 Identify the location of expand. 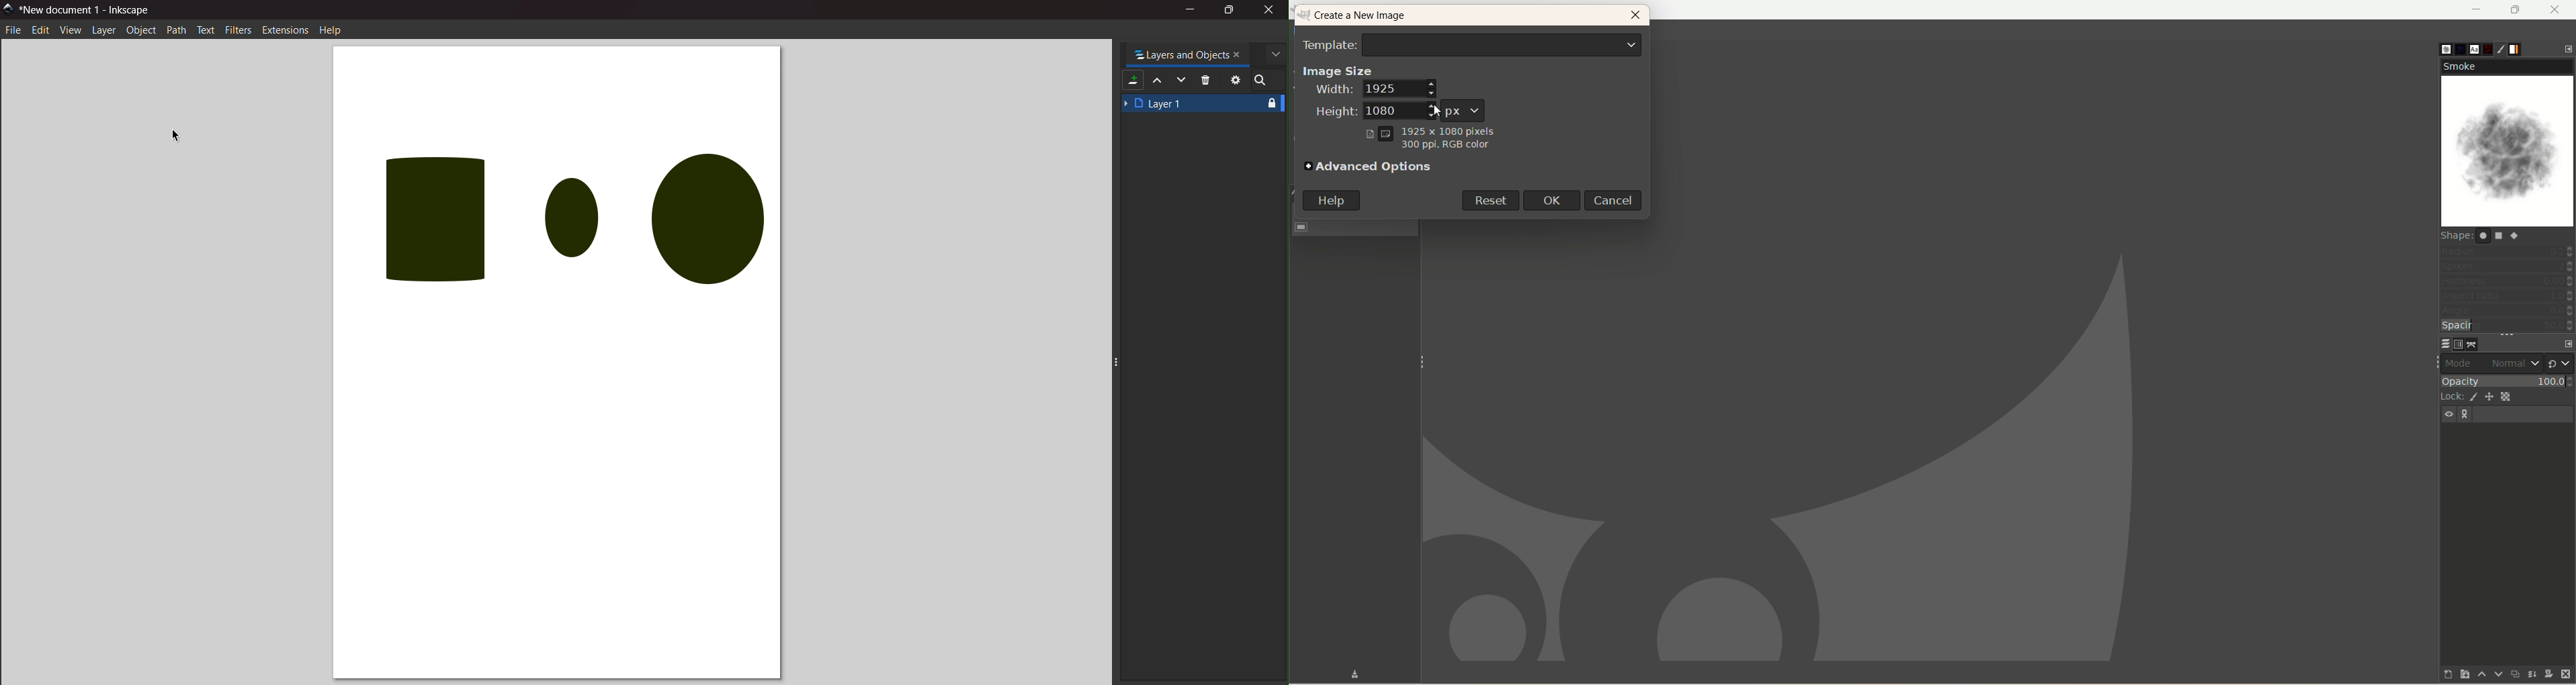
(1117, 360).